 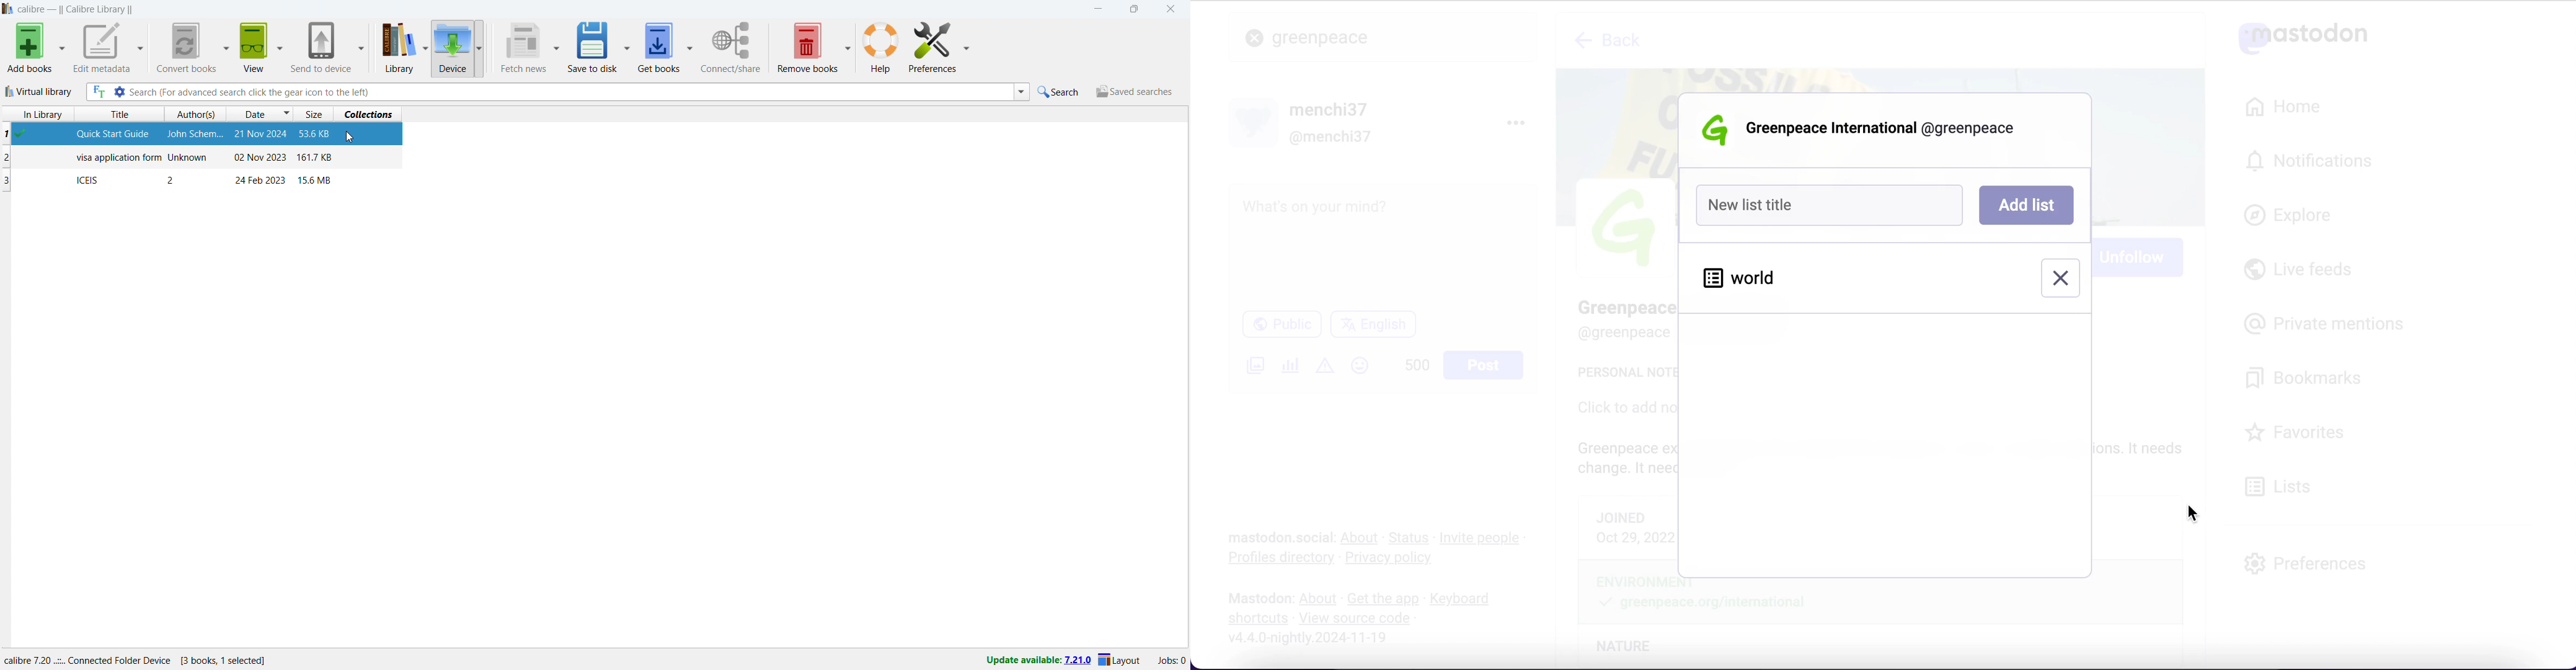 What do you see at coordinates (97, 92) in the screenshot?
I see `full text search` at bounding box center [97, 92].